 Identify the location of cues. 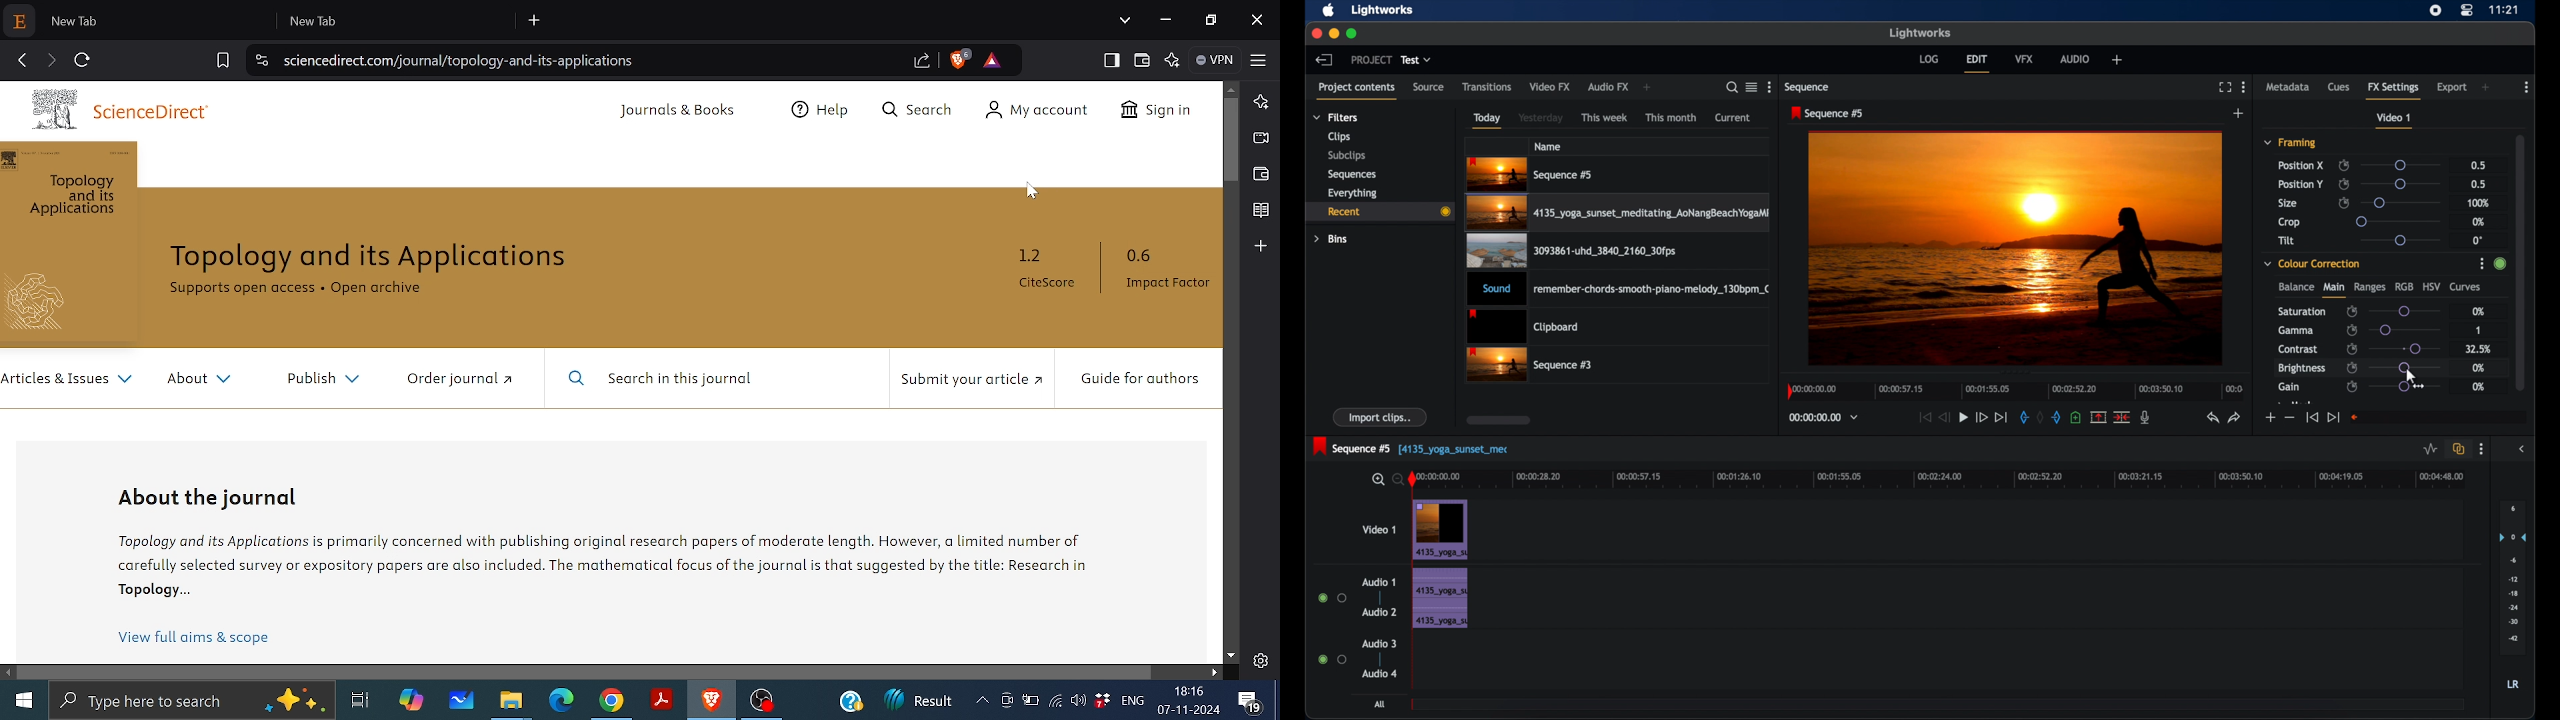
(2339, 90).